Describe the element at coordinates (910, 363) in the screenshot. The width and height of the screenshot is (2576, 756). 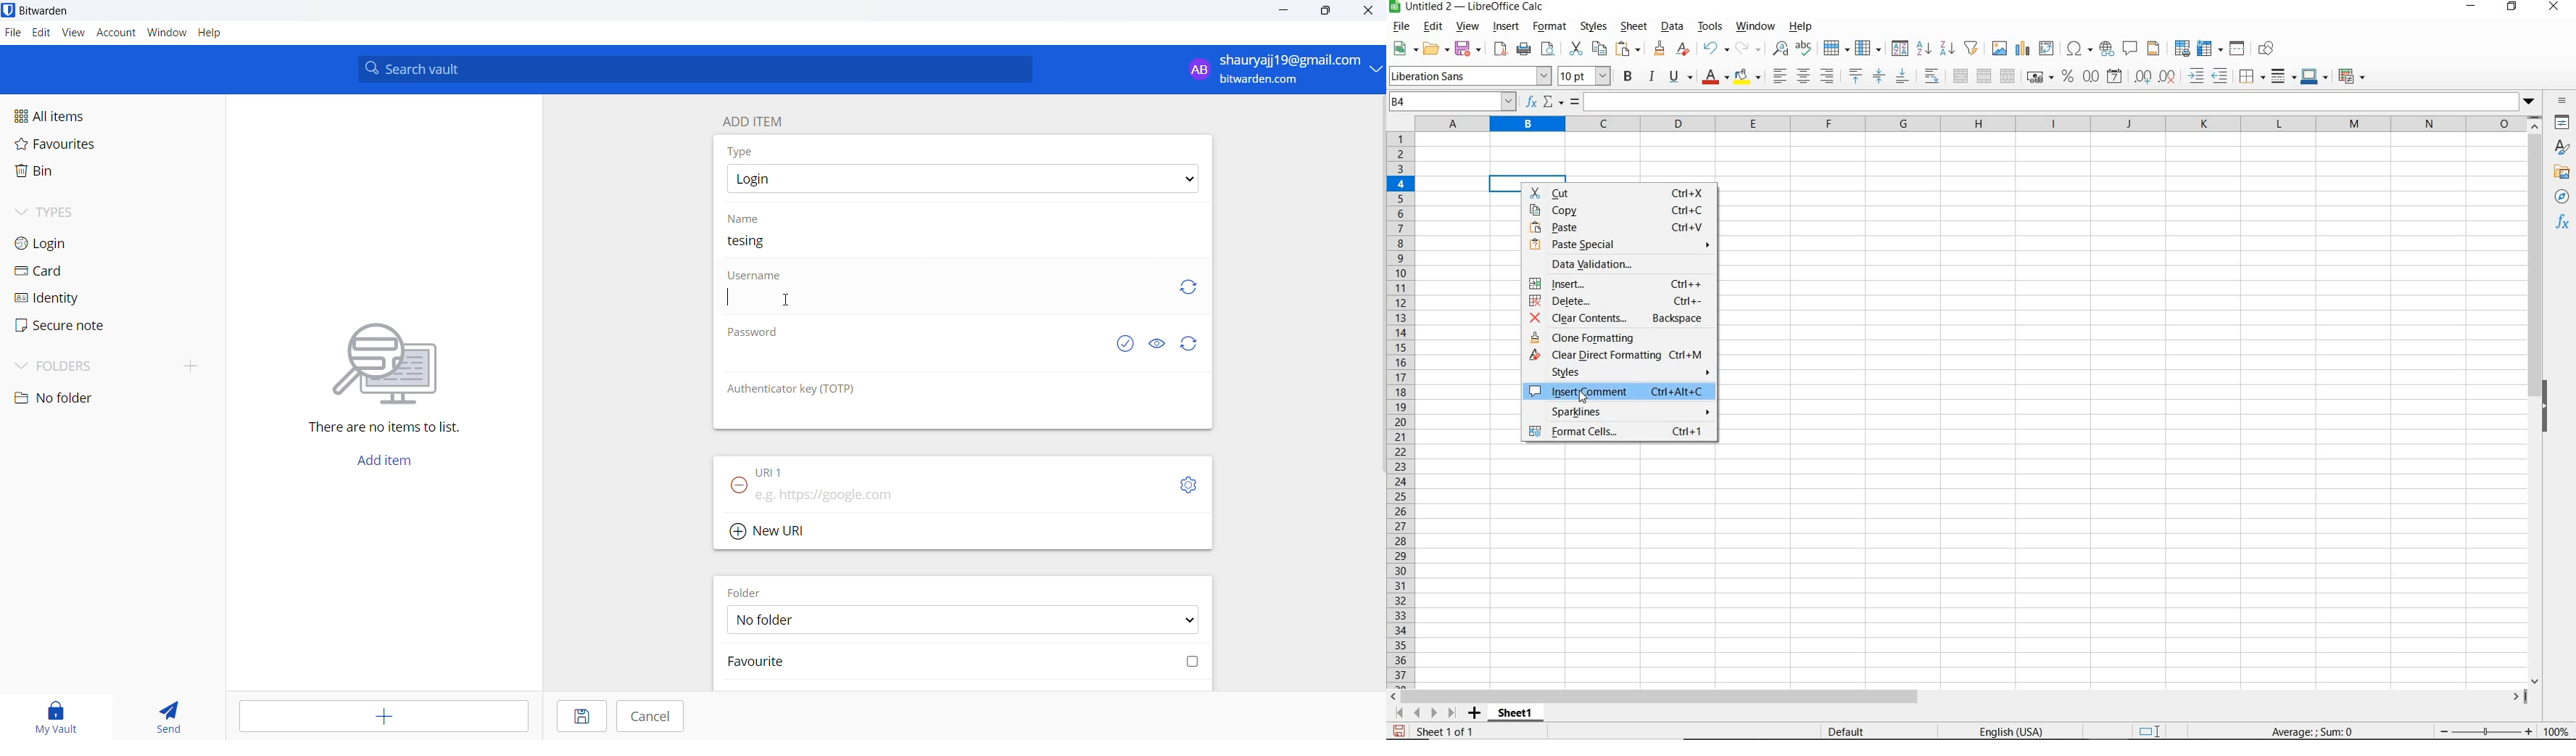
I see `Password text box` at that location.